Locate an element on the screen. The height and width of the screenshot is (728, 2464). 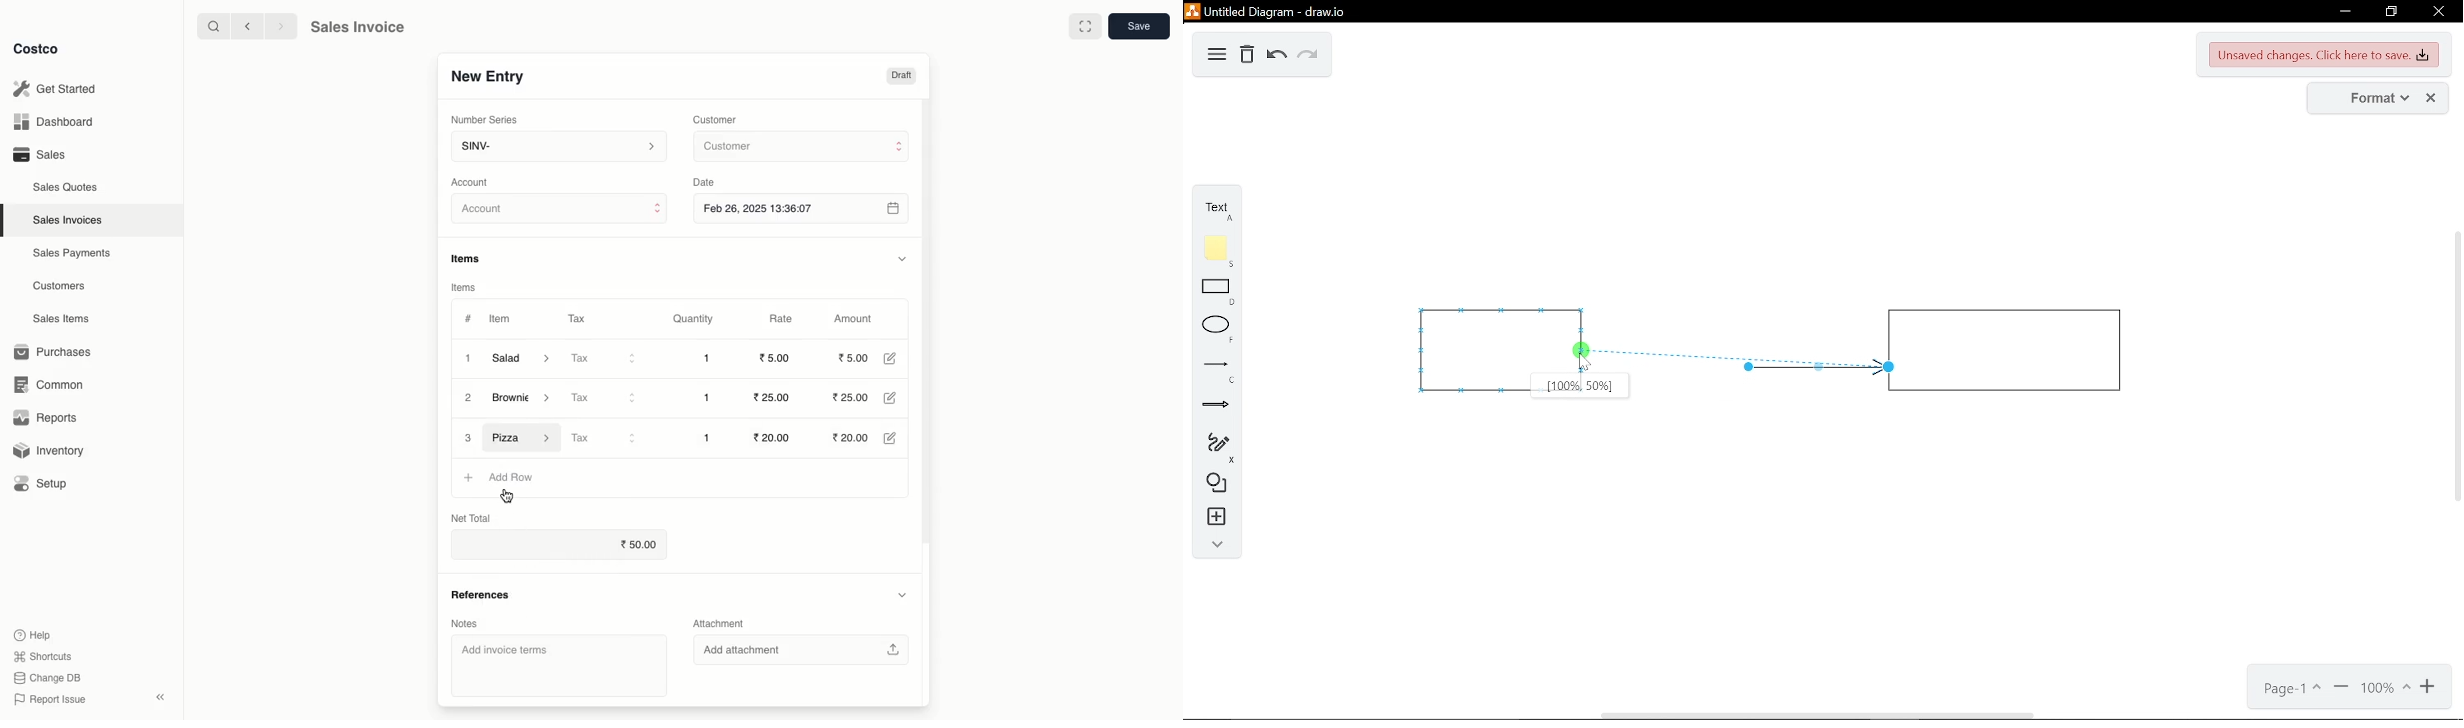
25.00 is located at coordinates (774, 398).